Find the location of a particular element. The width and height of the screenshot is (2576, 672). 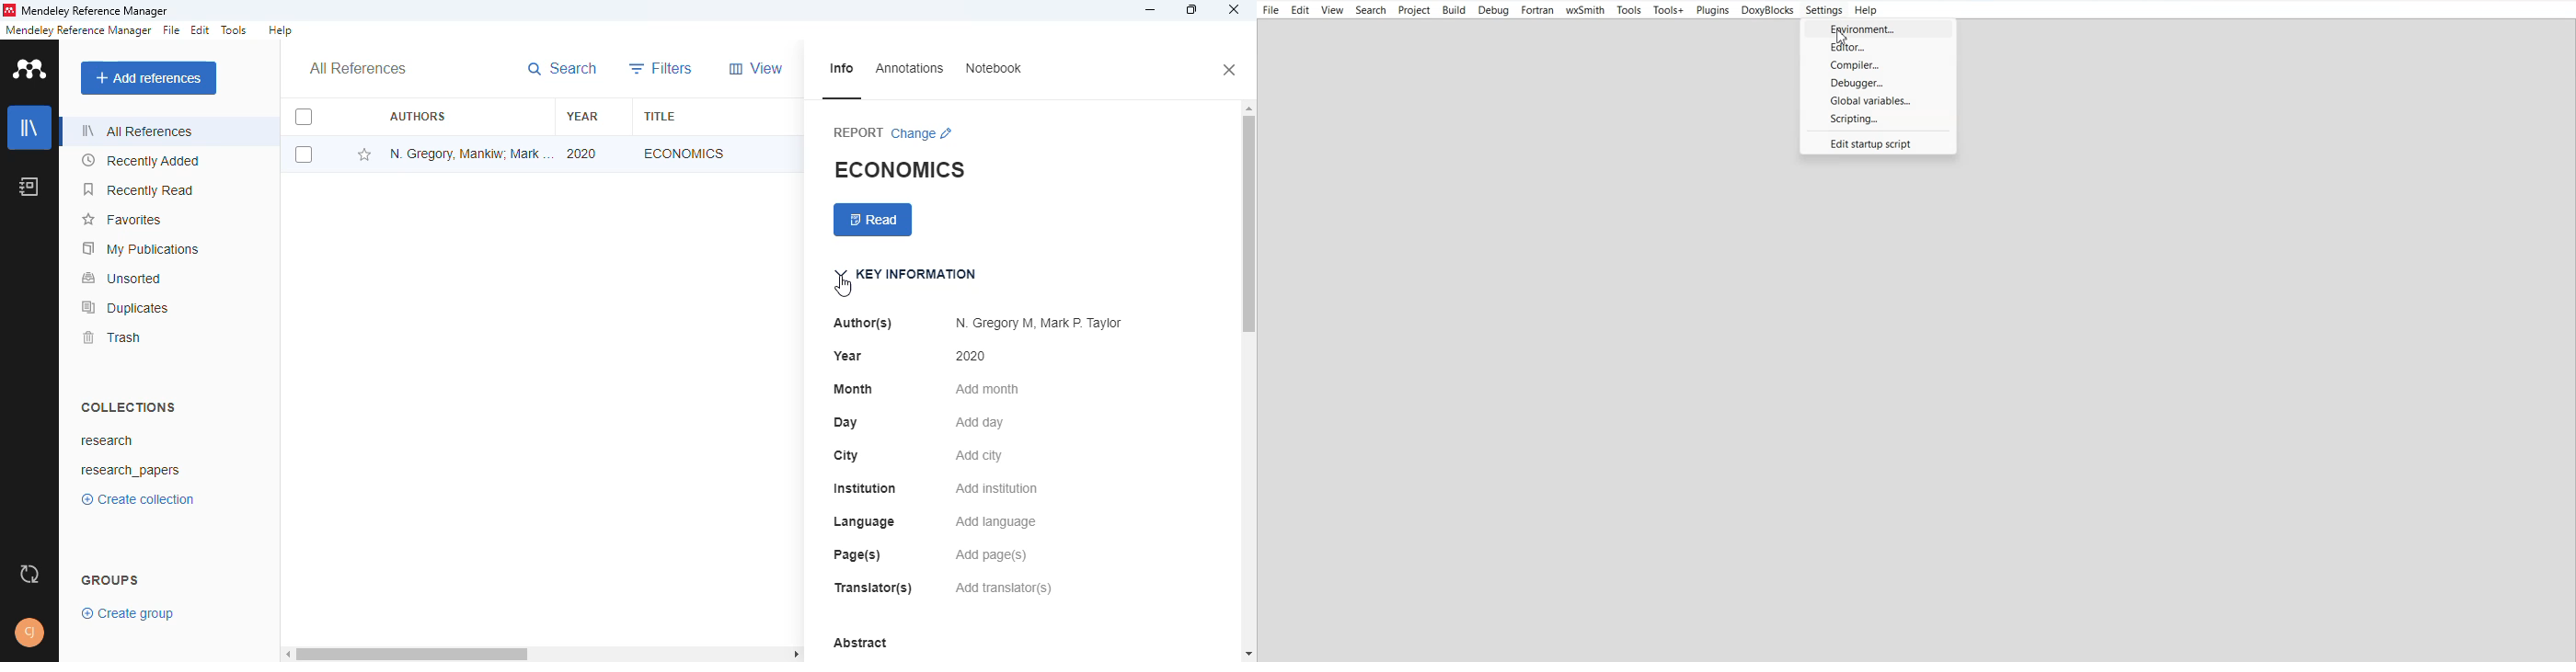

research is located at coordinates (106, 439).